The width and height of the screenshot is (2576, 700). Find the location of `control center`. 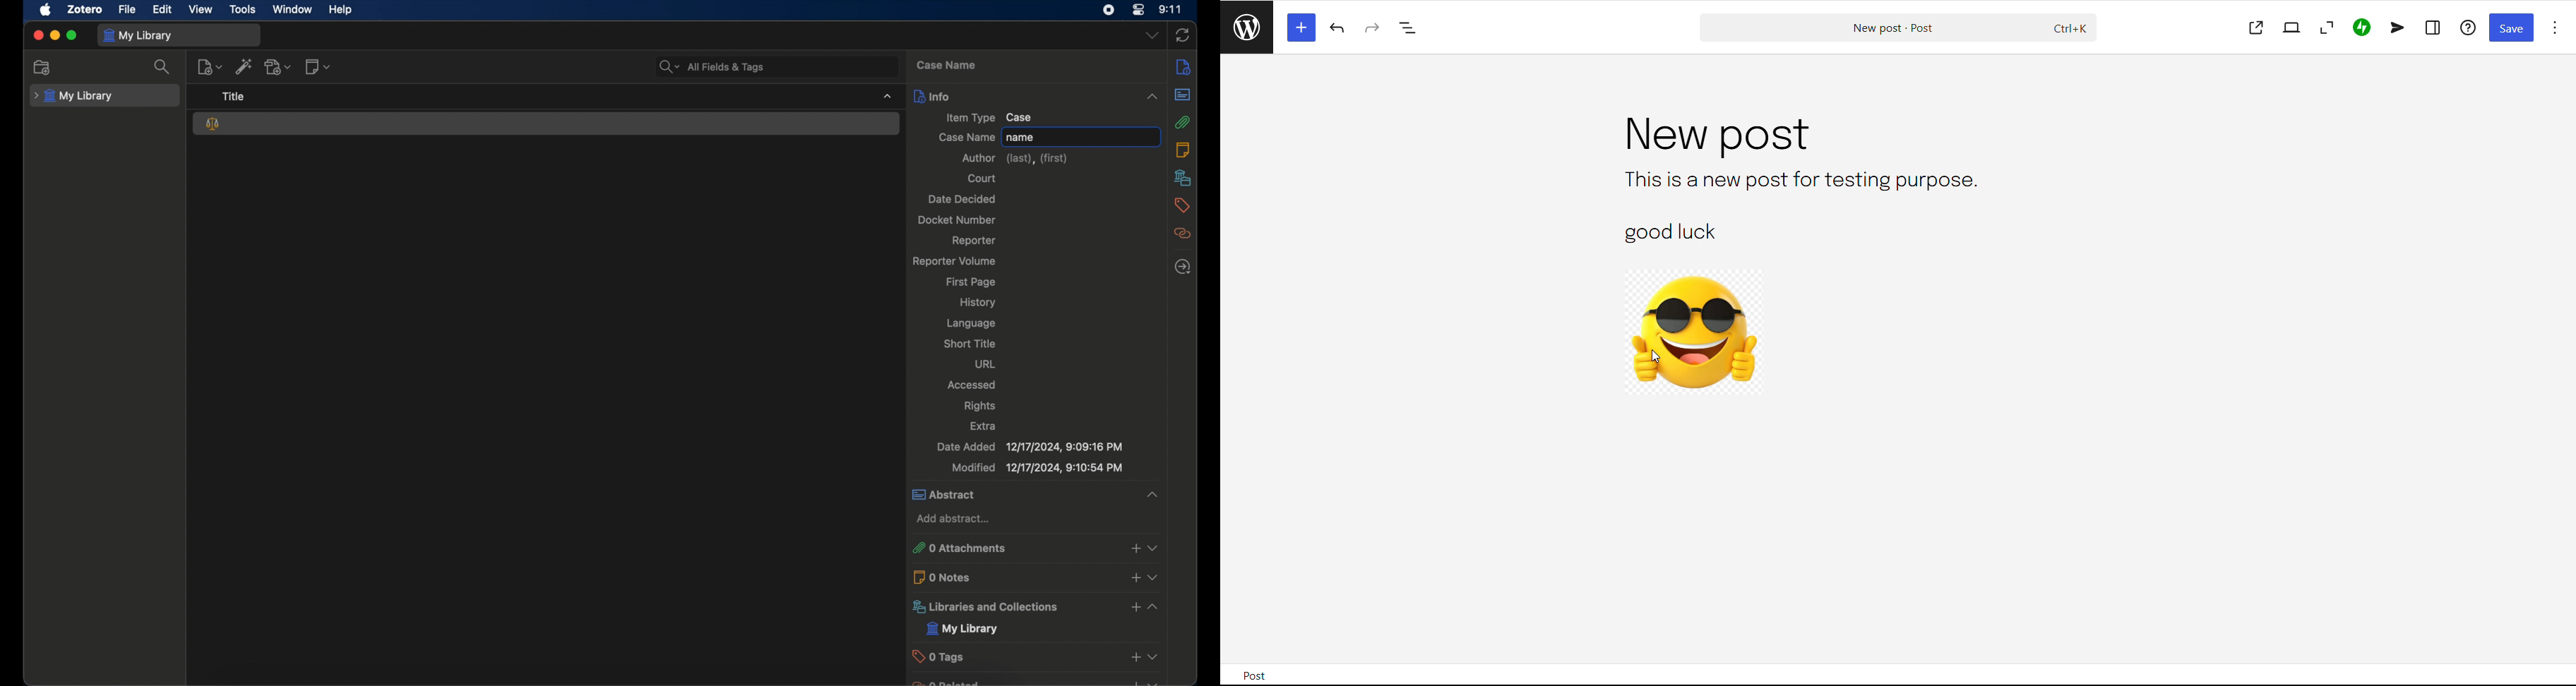

control center is located at coordinates (1139, 10).